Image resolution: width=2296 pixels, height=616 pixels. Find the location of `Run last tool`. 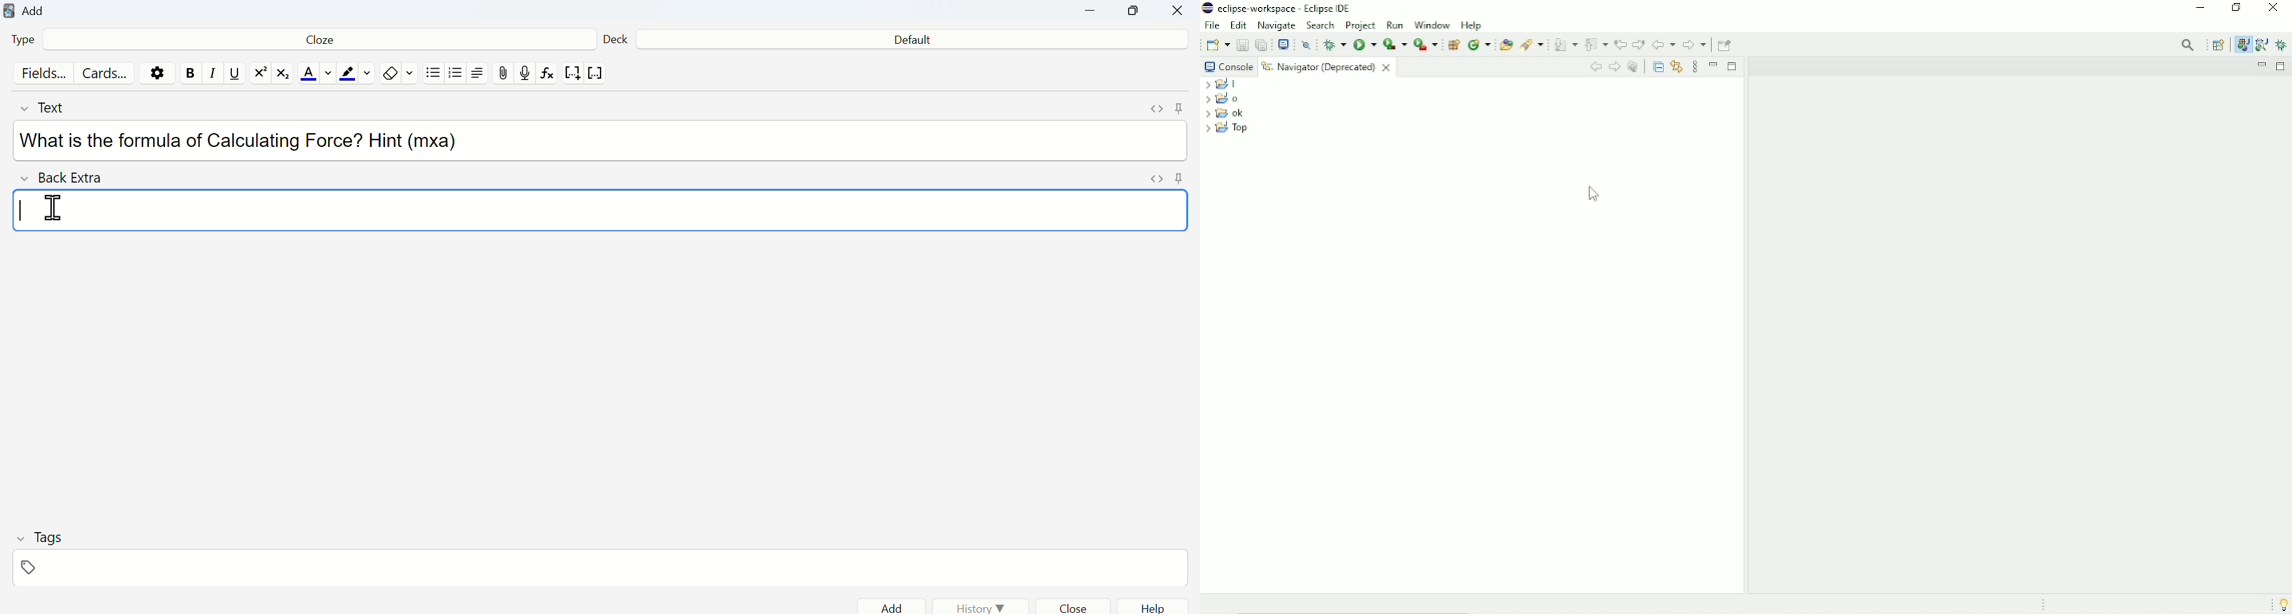

Run last tool is located at coordinates (1425, 45).